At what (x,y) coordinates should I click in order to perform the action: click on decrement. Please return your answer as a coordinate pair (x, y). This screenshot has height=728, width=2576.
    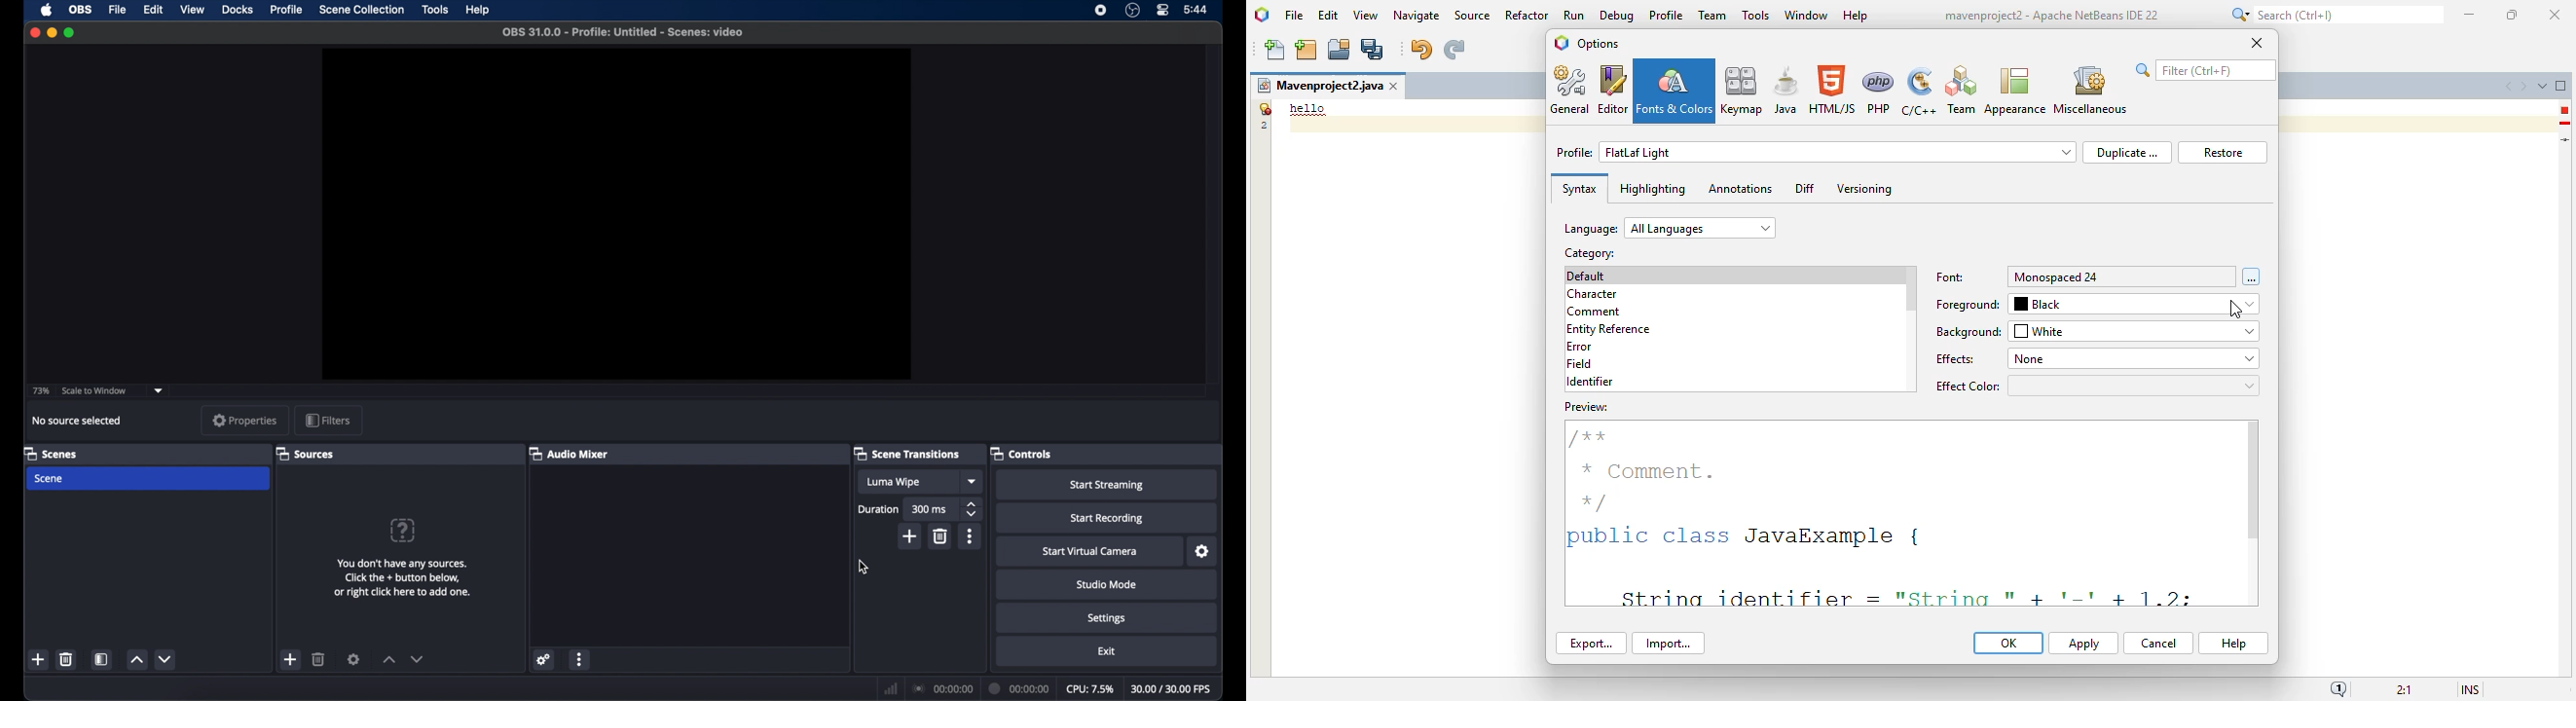
    Looking at the image, I should click on (419, 659).